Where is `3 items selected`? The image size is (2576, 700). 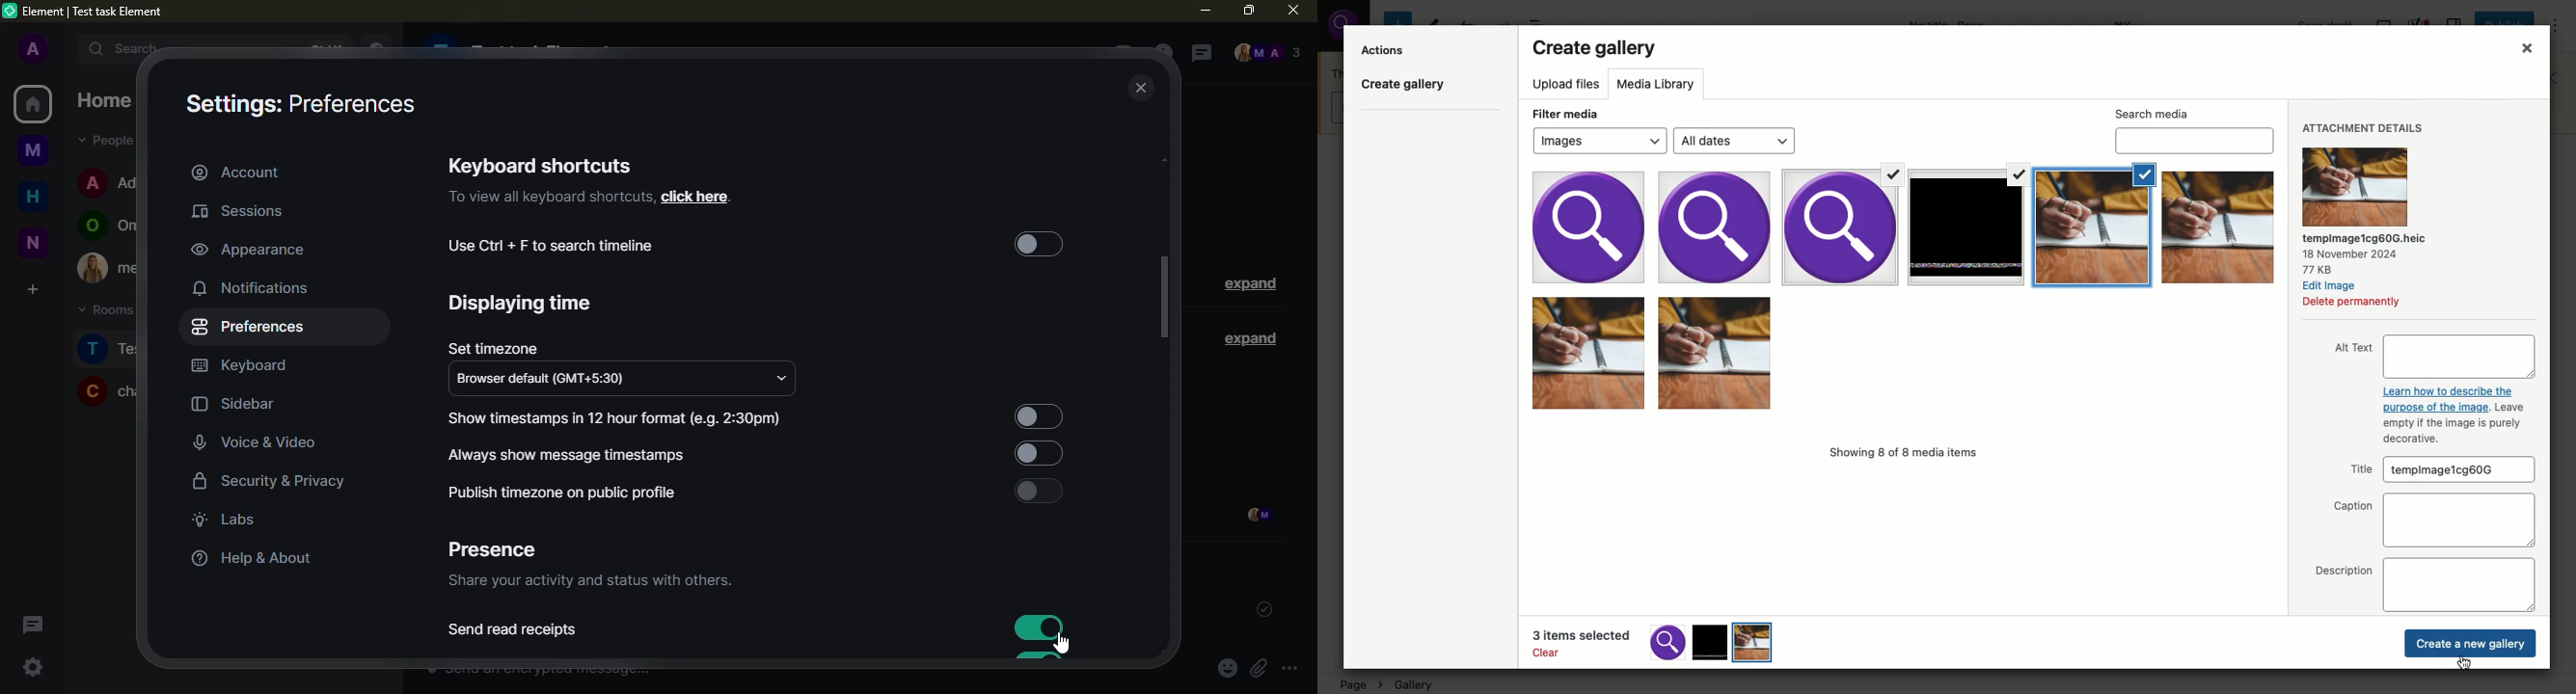
3 items selected is located at coordinates (1654, 642).